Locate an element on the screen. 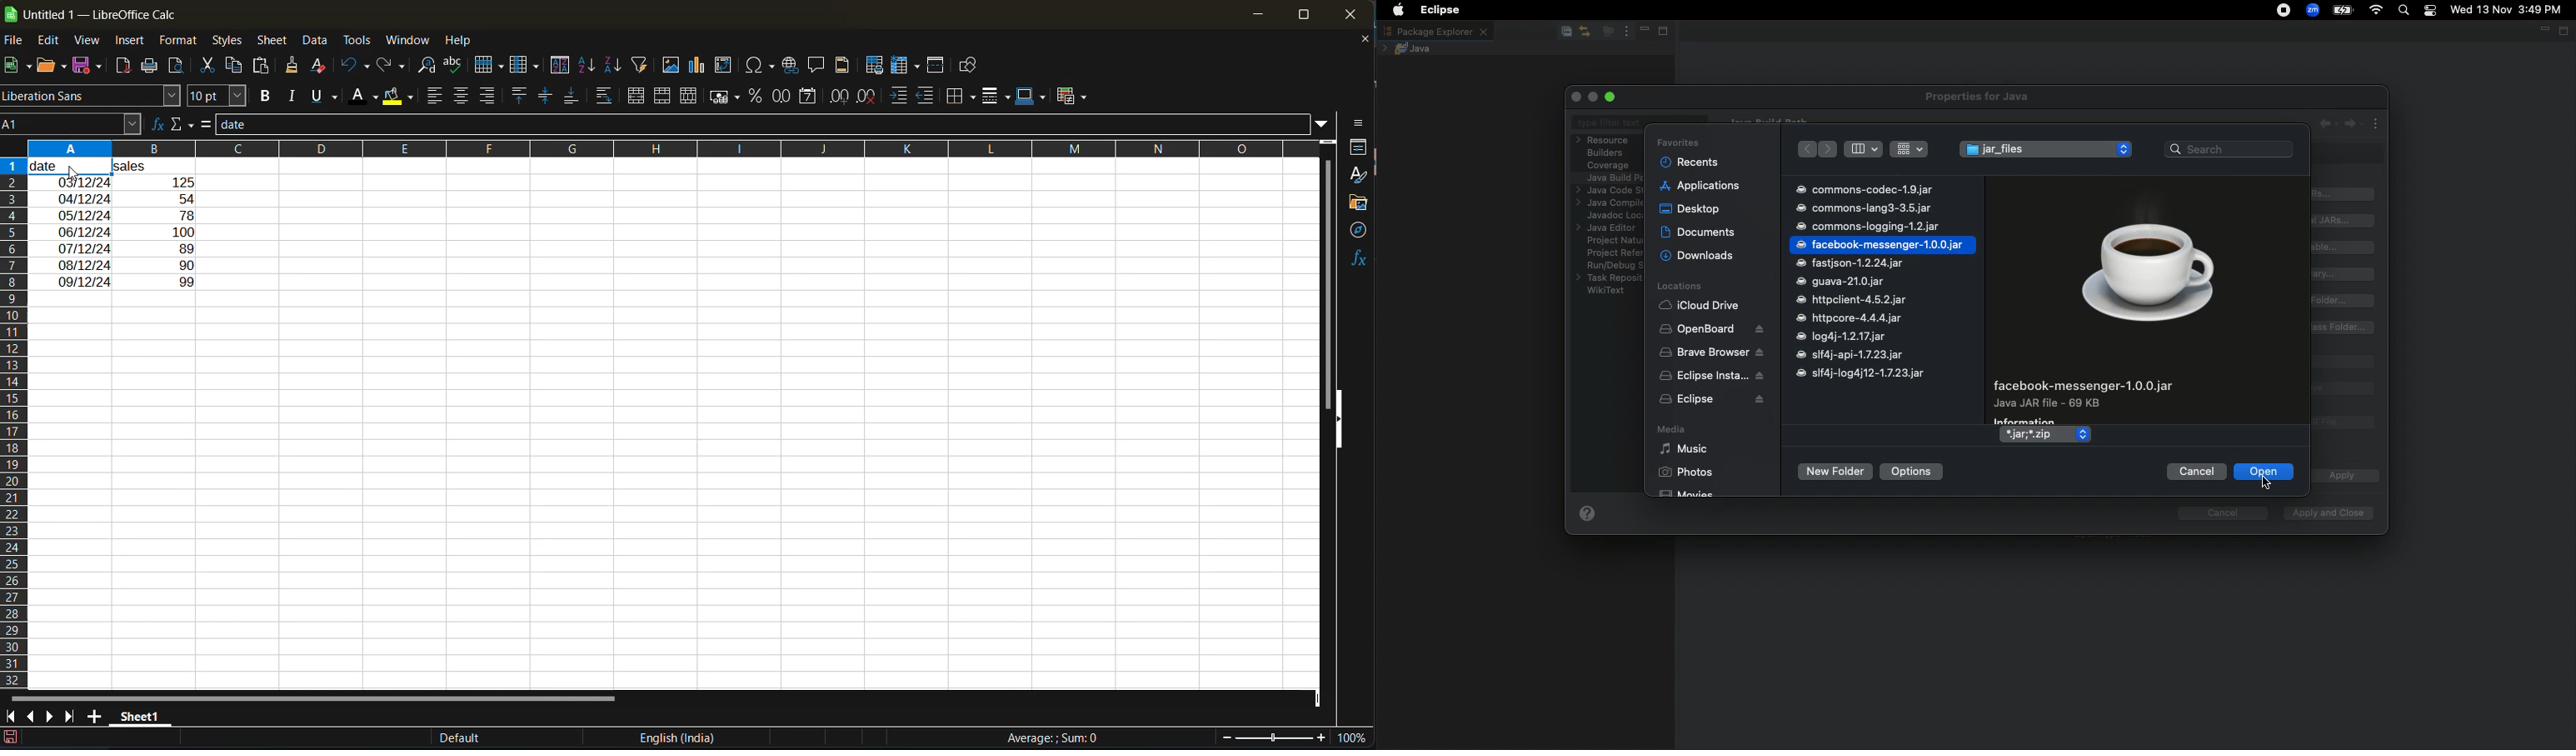 Image resolution: width=2576 pixels, height=756 pixels. vertical scroll bar is located at coordinates (1328, 271).